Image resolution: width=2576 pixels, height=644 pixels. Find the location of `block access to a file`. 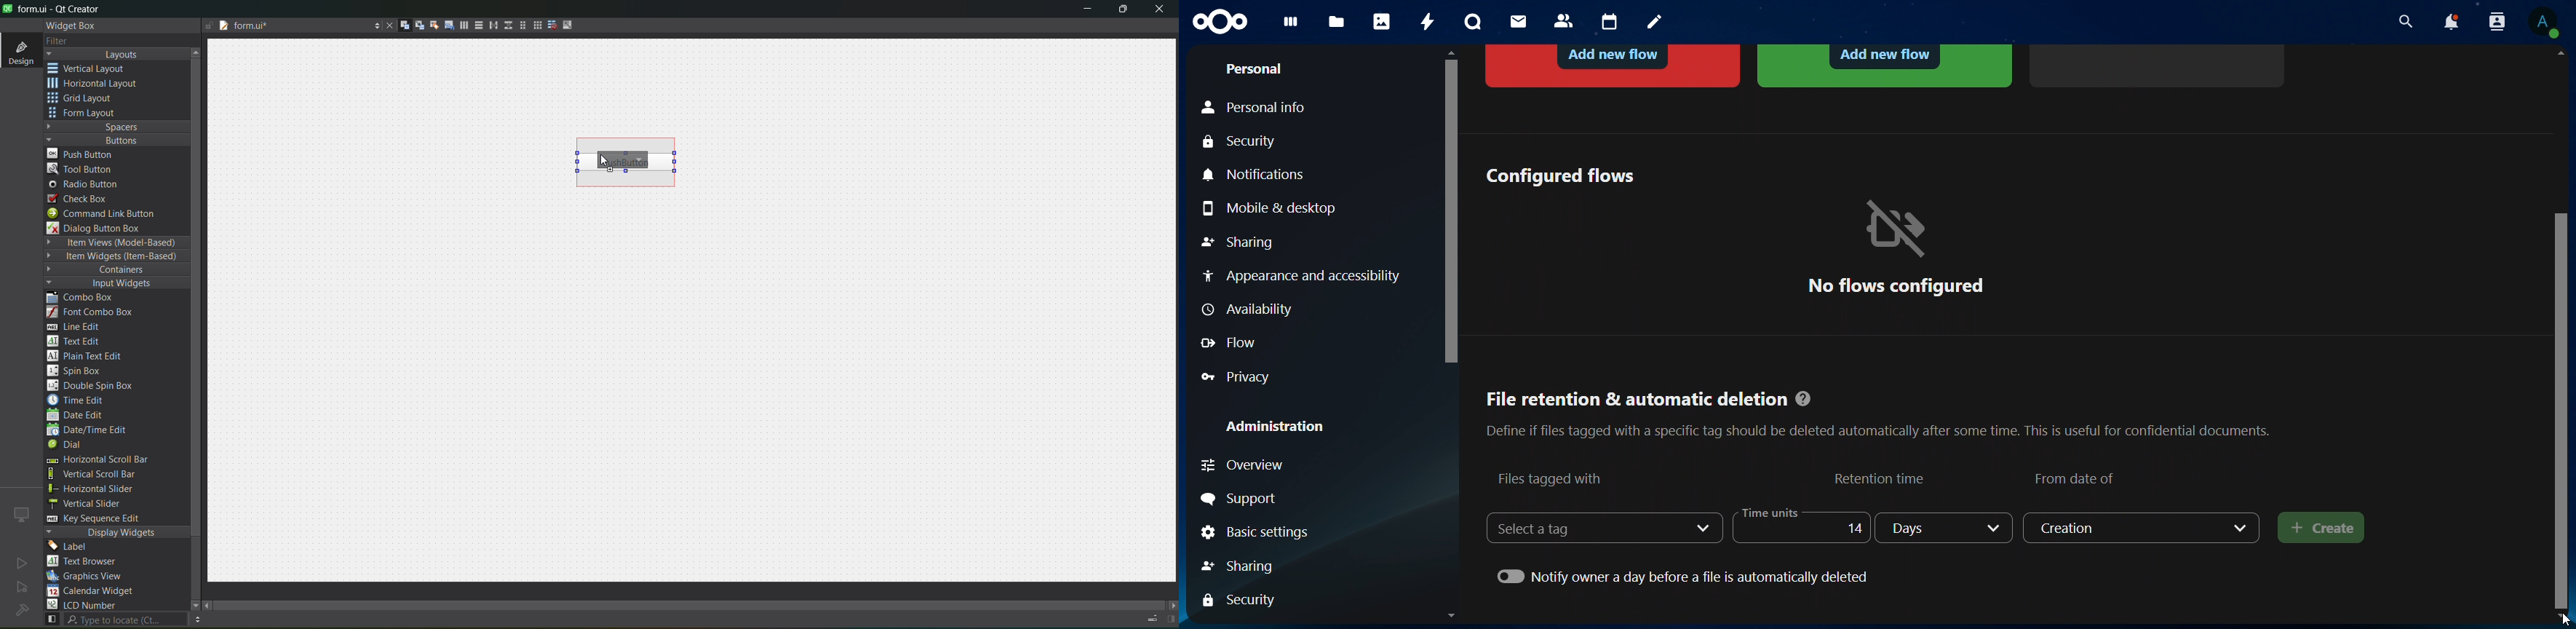

block access to a file is located at coordinates (1615, 64).